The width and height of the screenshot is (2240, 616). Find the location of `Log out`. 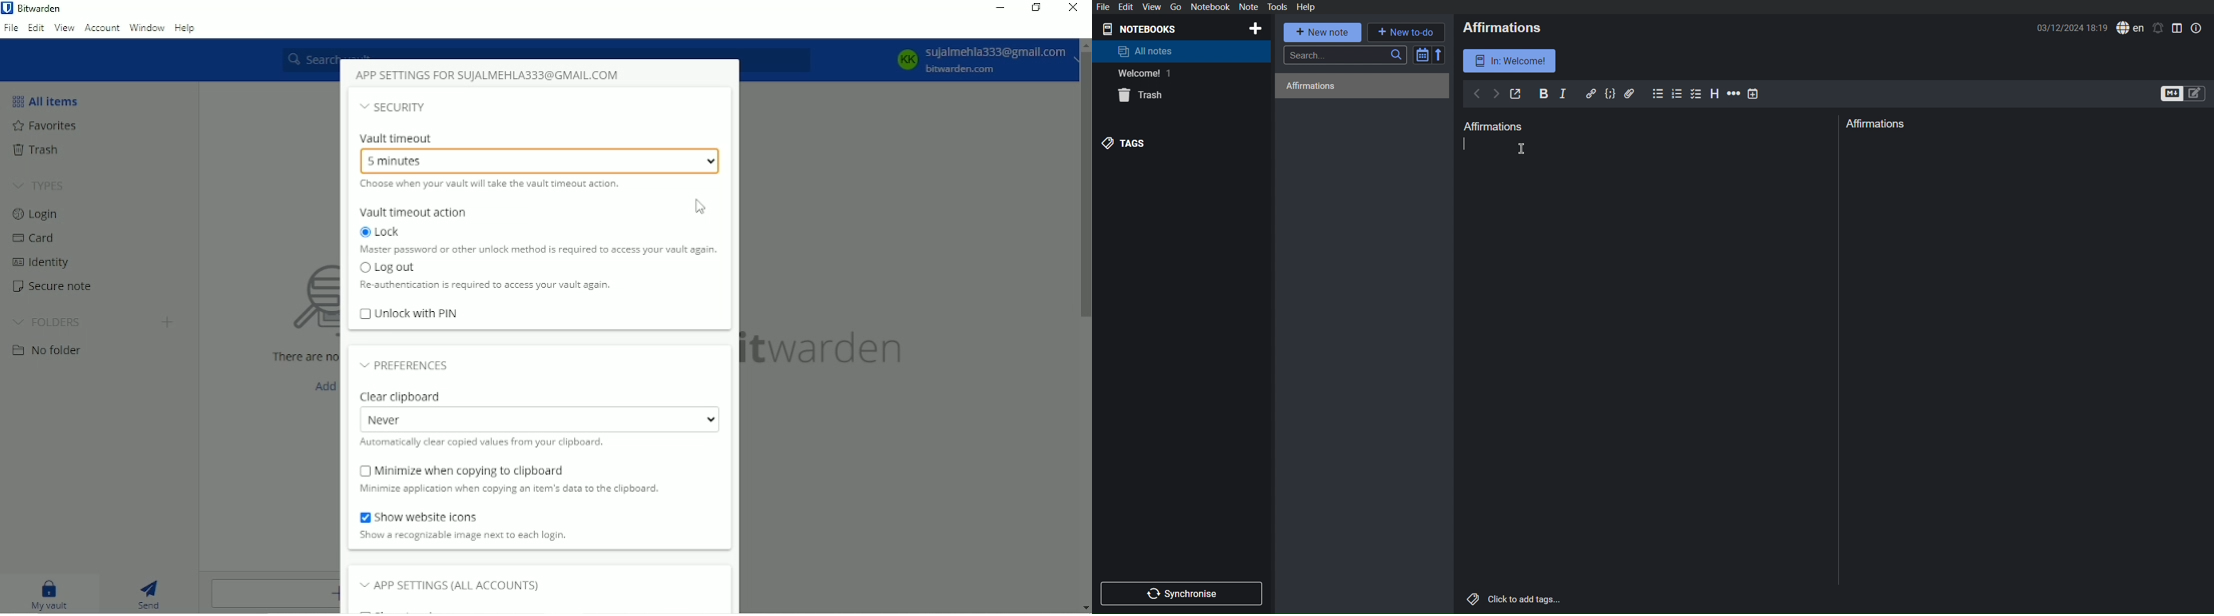

Log out is located at coordinates (389, 270).